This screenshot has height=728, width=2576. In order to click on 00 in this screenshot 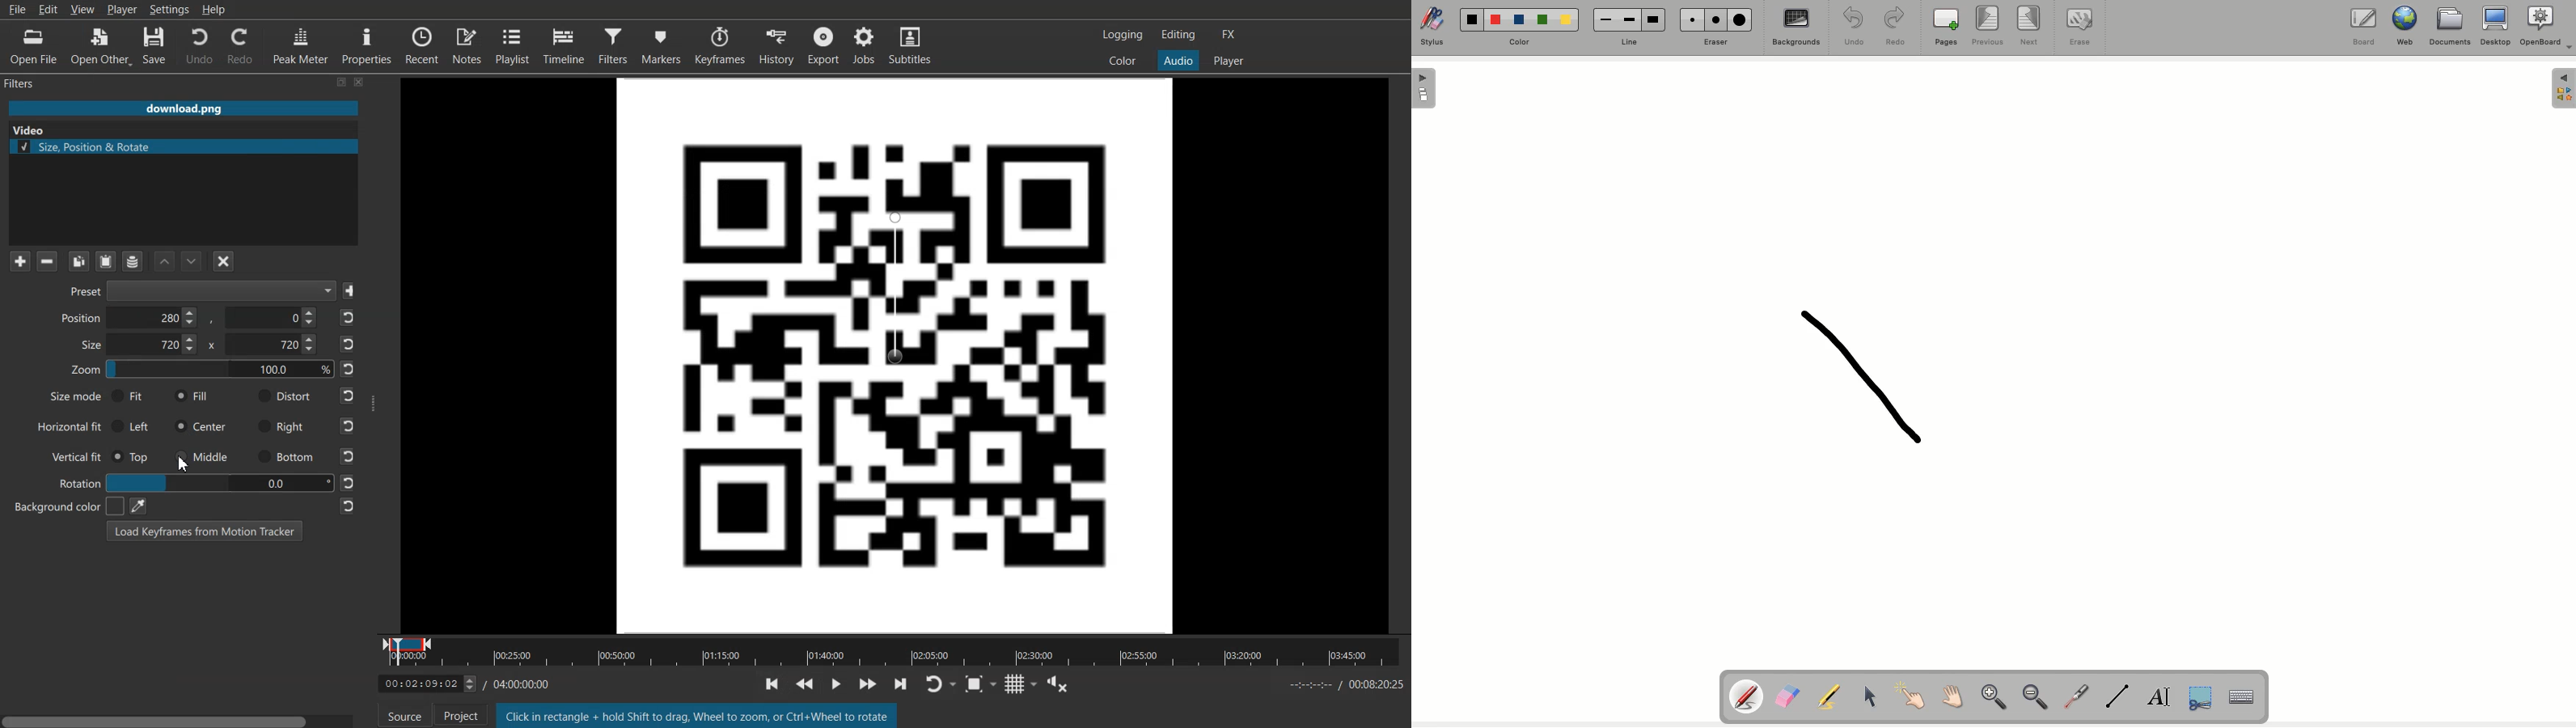, I will do `click(218, 482)`.